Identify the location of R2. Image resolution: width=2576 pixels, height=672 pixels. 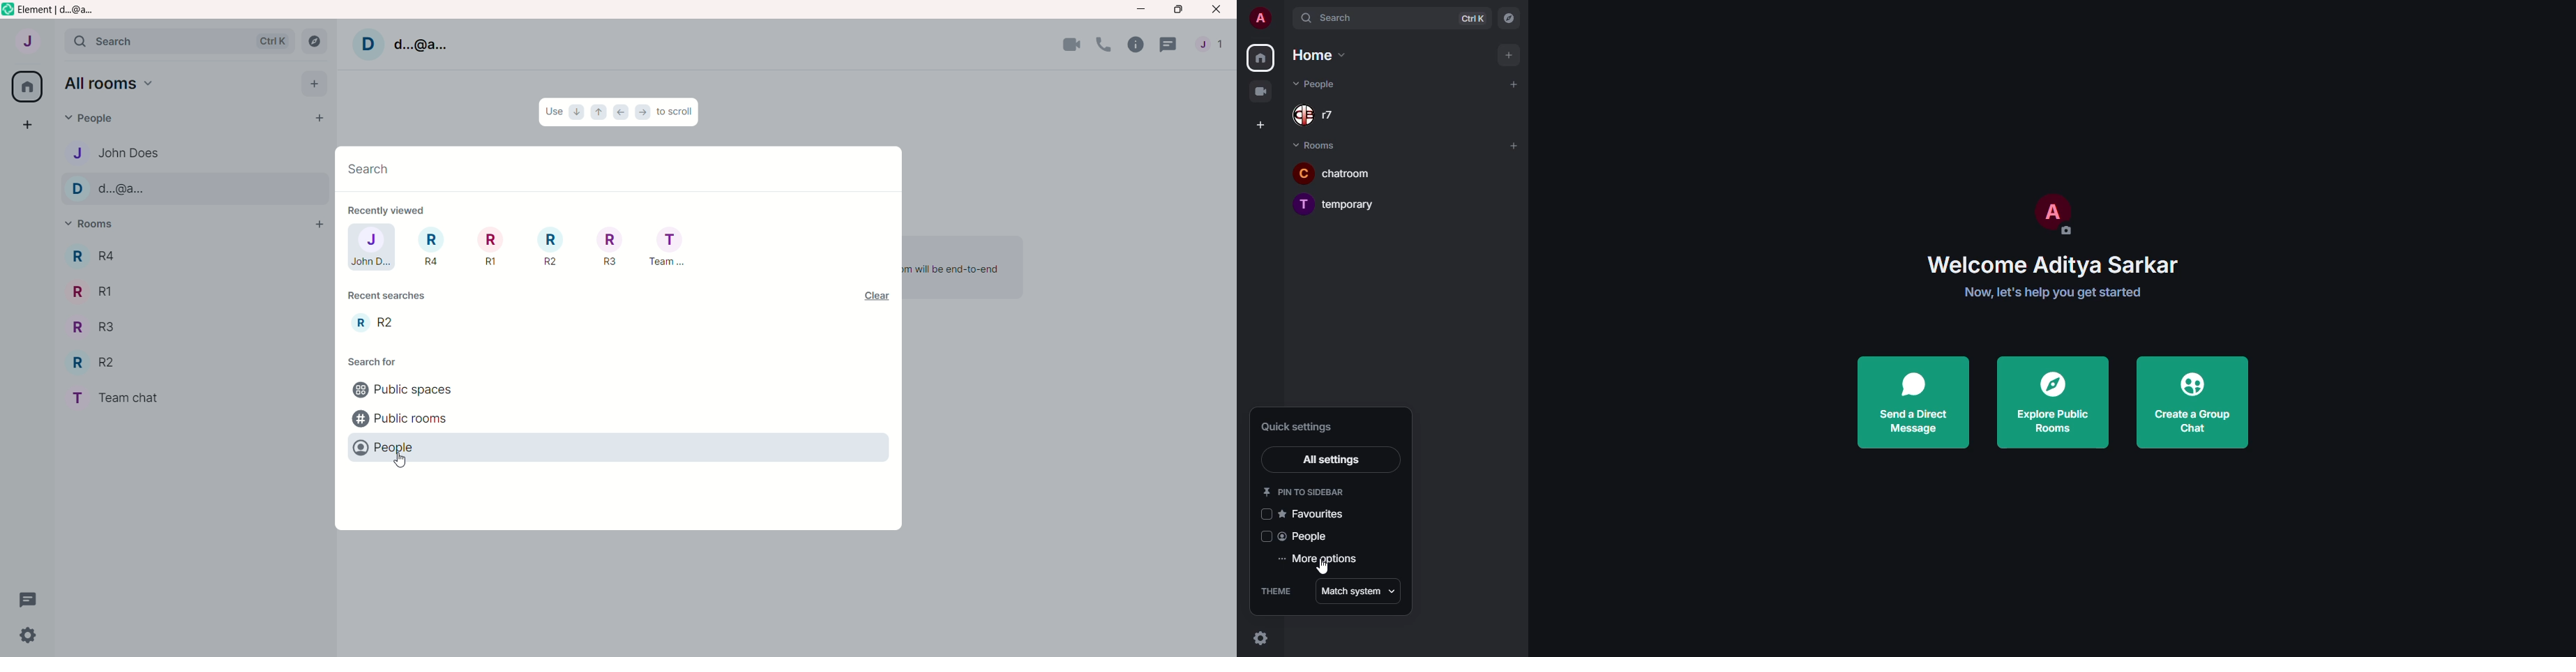
(99, 364).